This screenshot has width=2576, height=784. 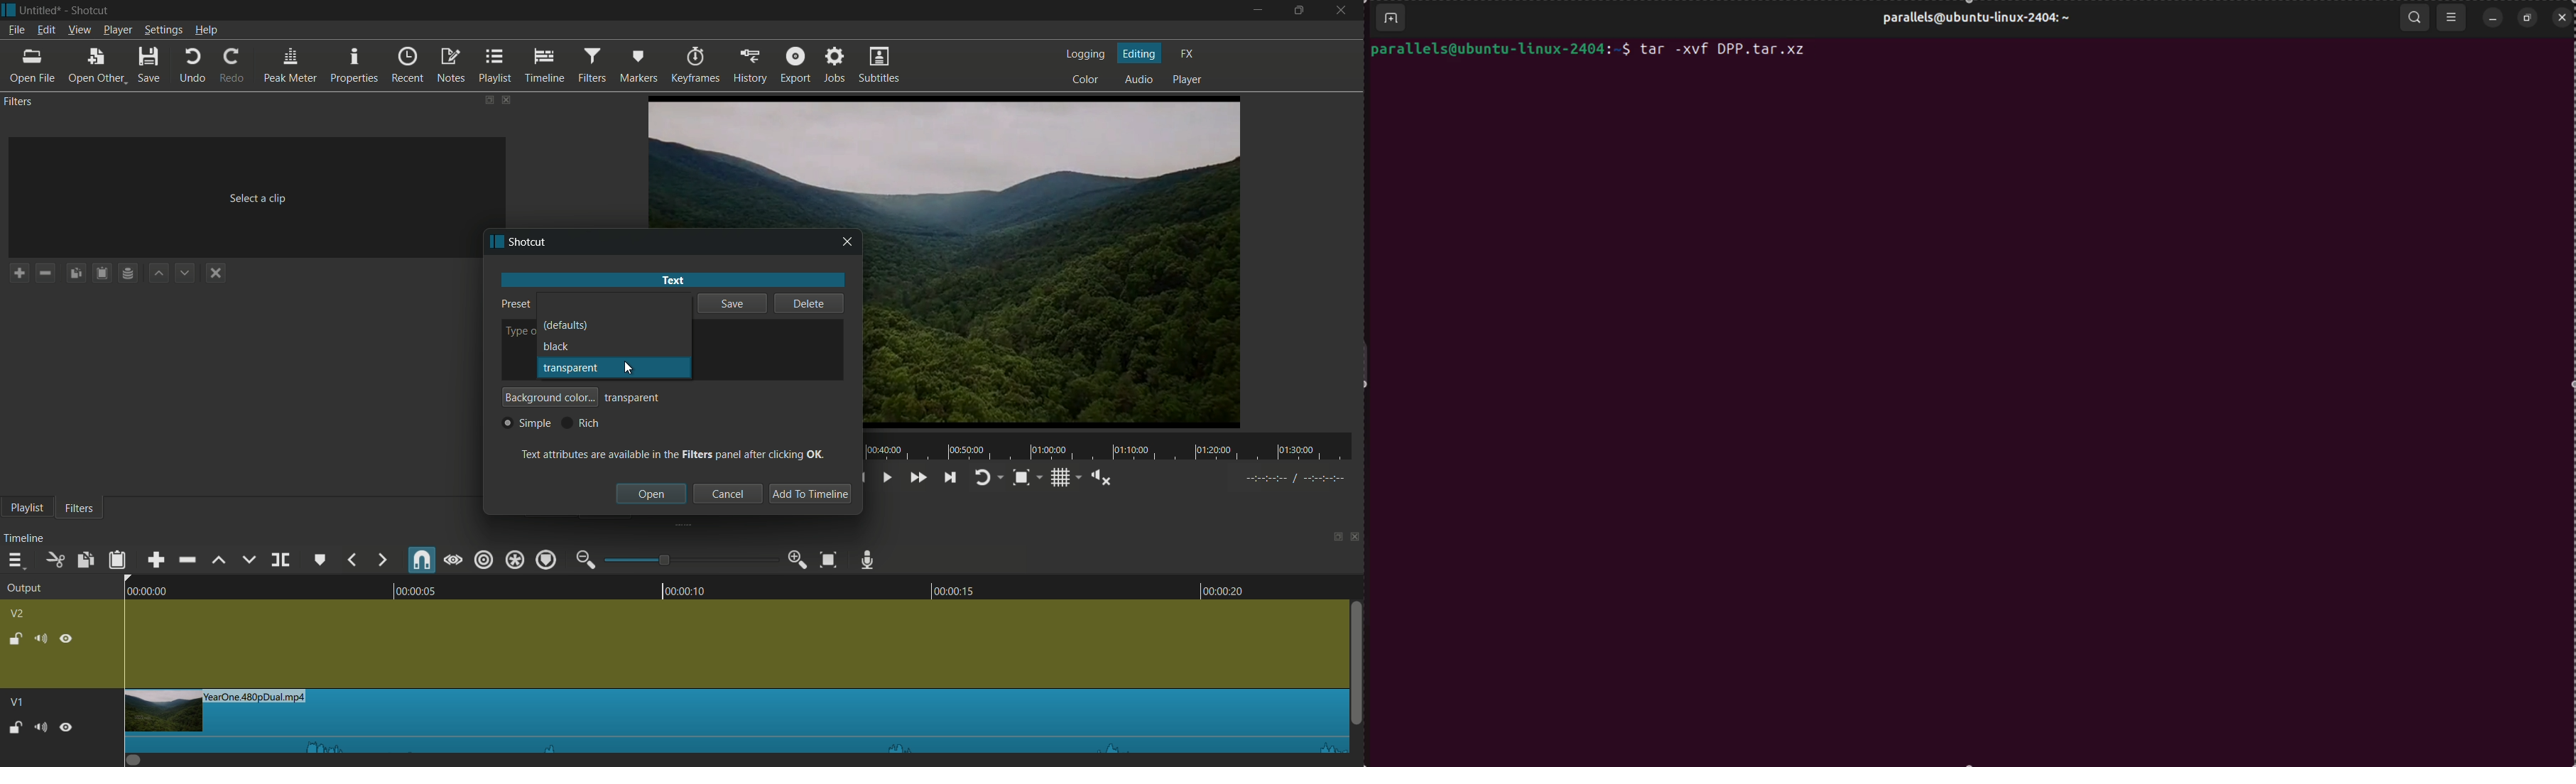 I want to click on adjustment bar, so click(x=692, y=560).